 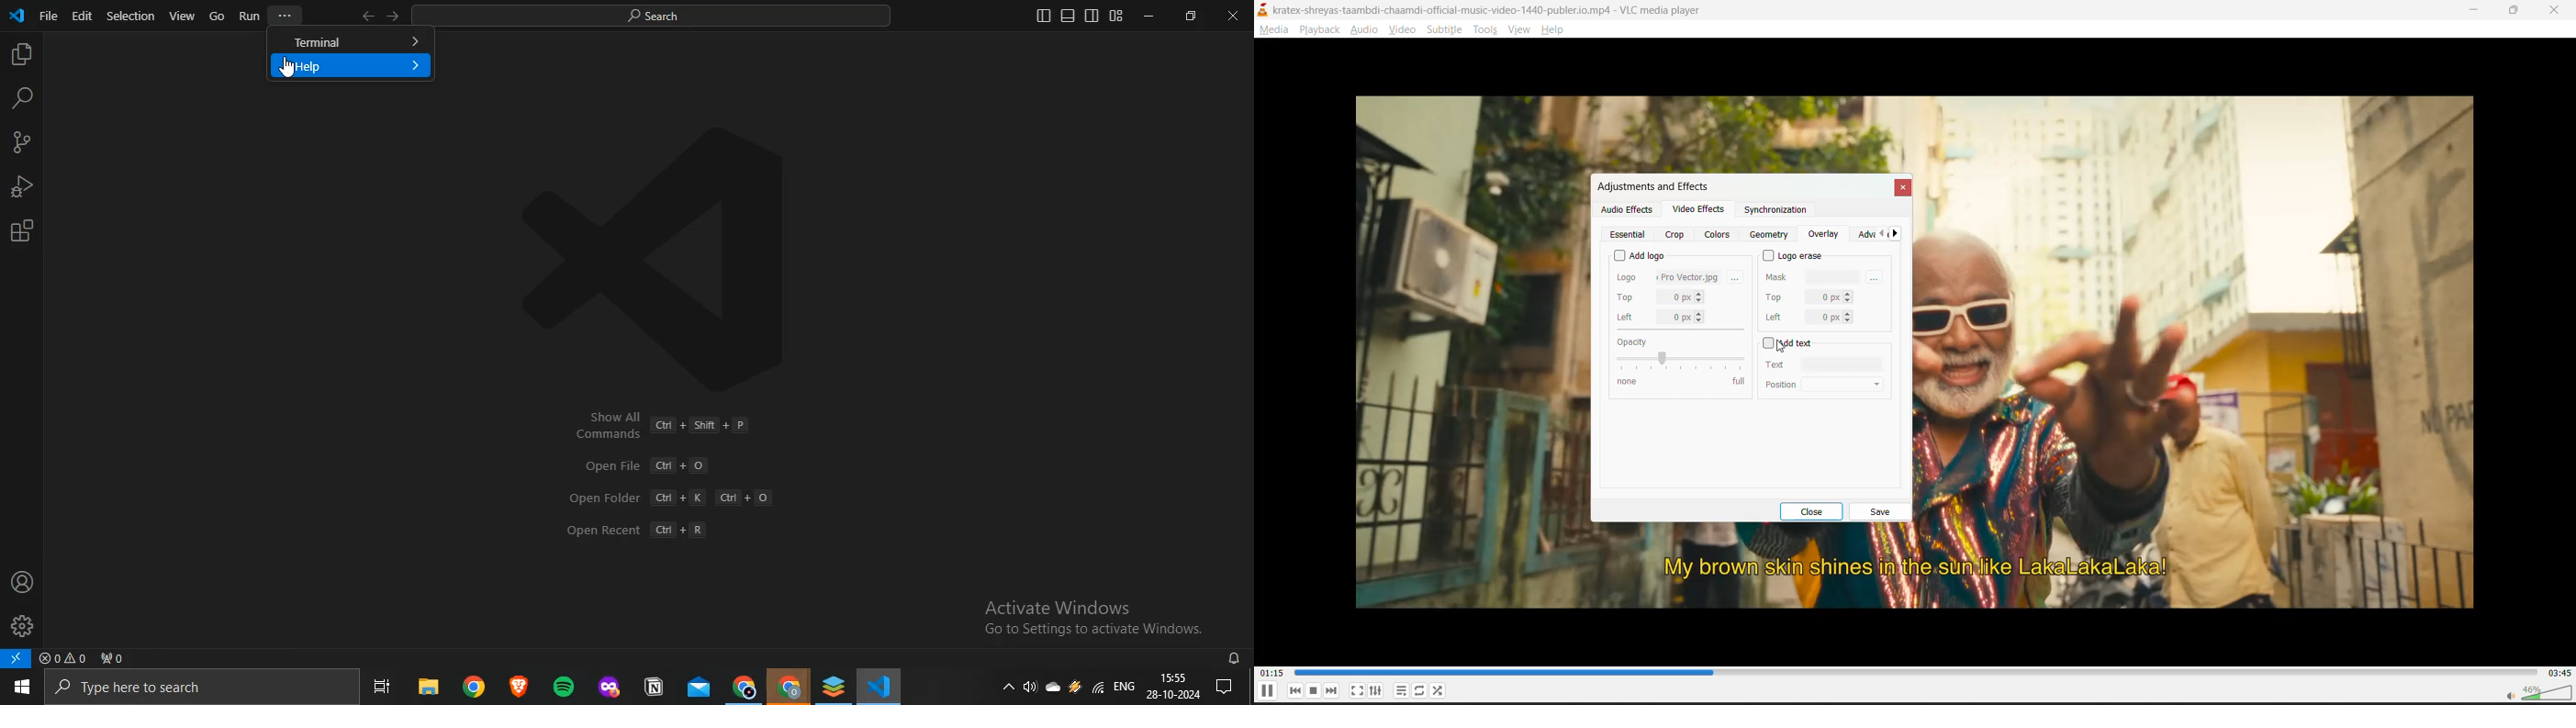 I want to click on synchronization, so click(x=1775, y=213).